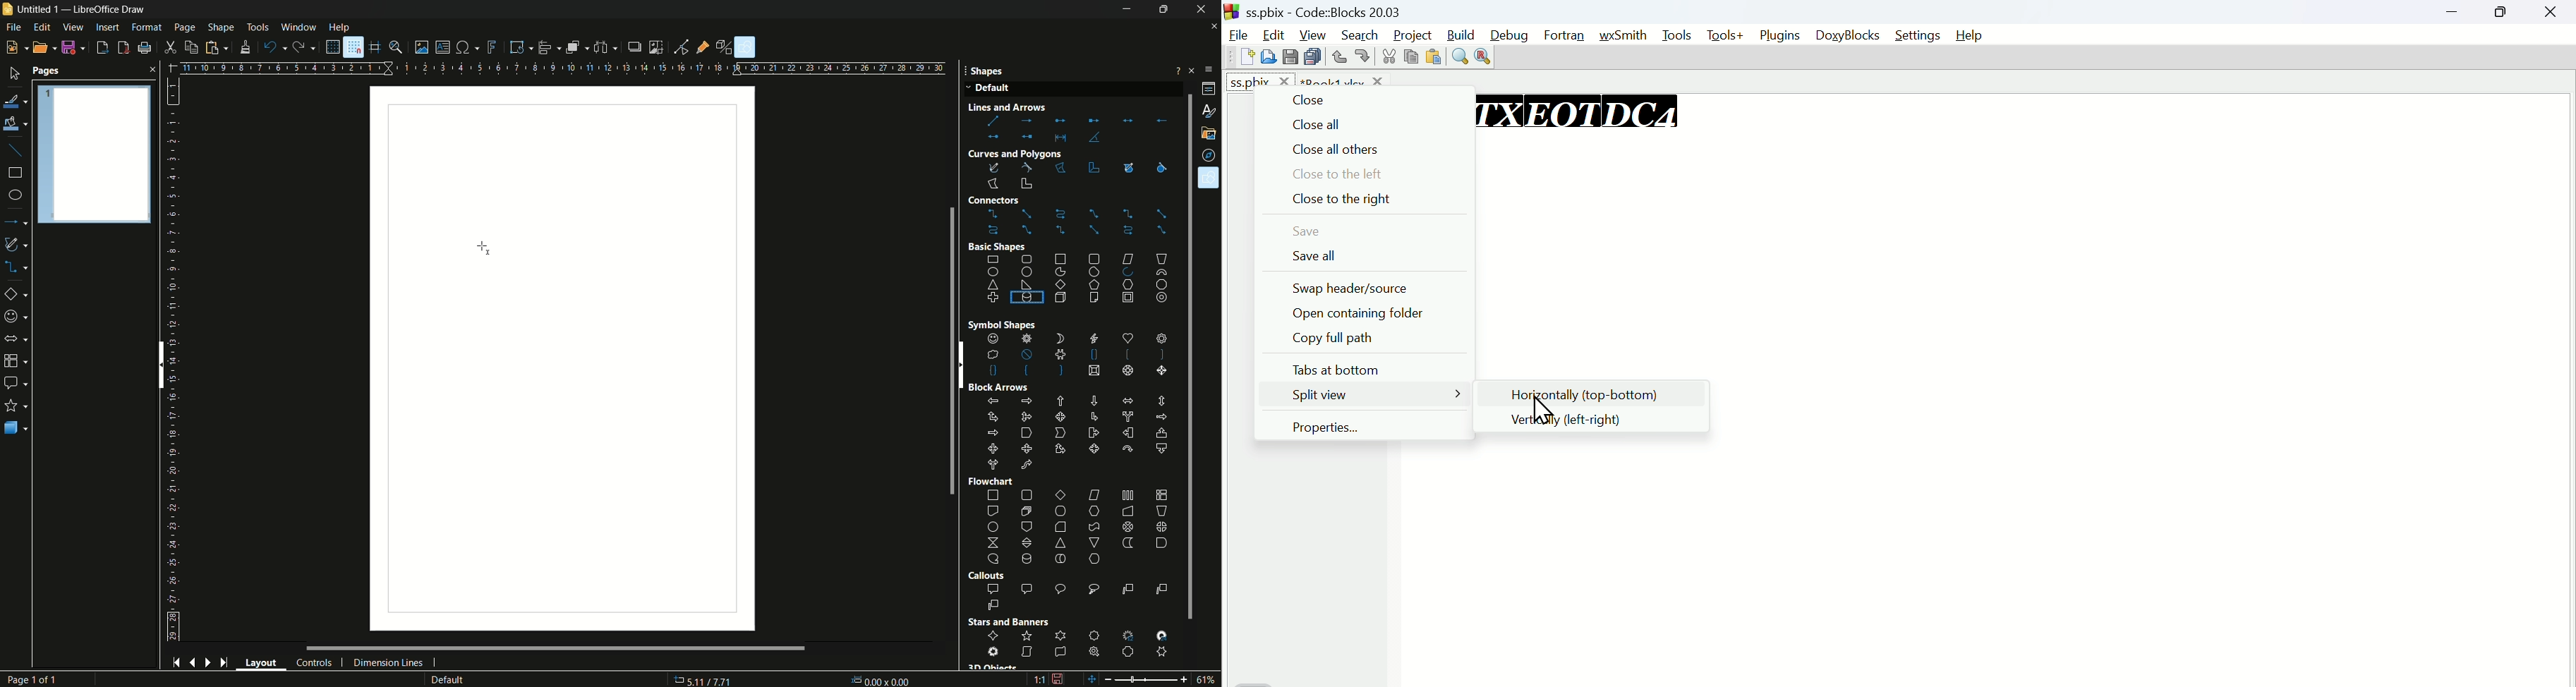  What do you see at coordinates (467, 48) in the screenshot?
I see `insert special characters` at bounding box center [467, 48].